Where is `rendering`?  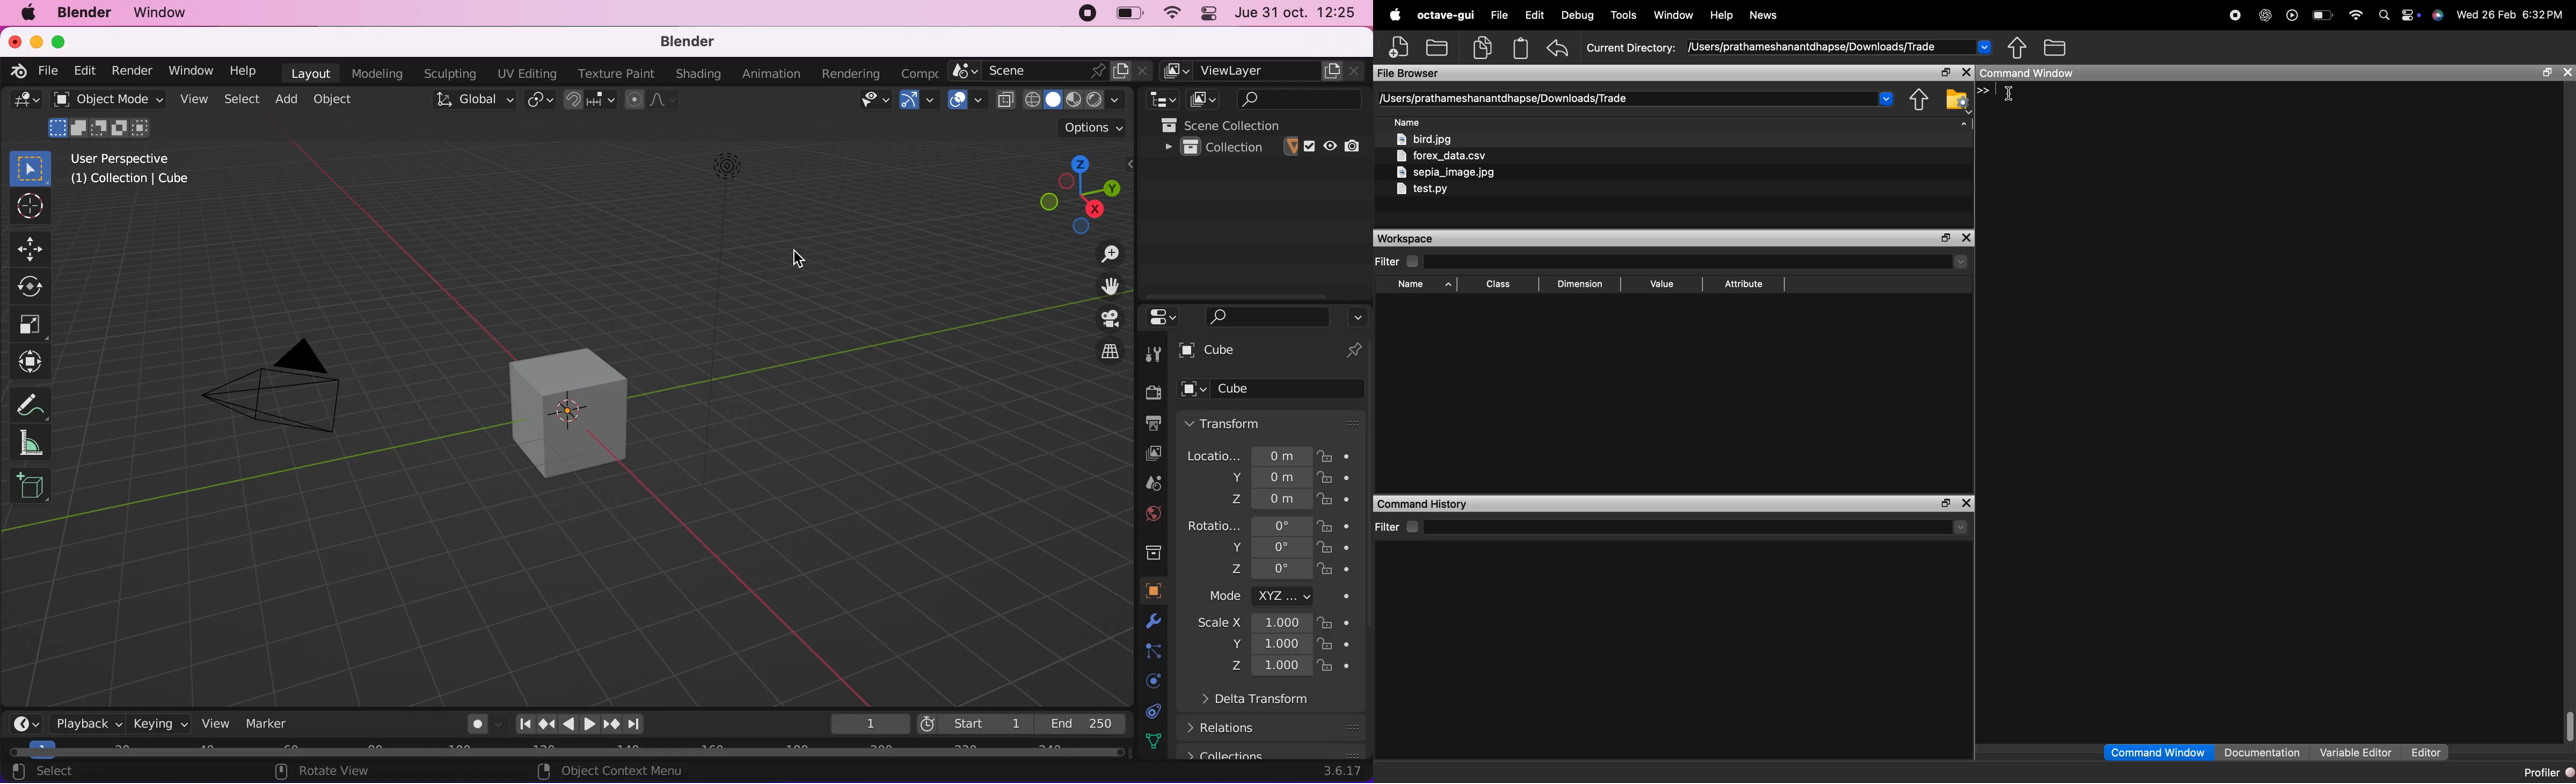 rendering is located at coordinates (844, 74).